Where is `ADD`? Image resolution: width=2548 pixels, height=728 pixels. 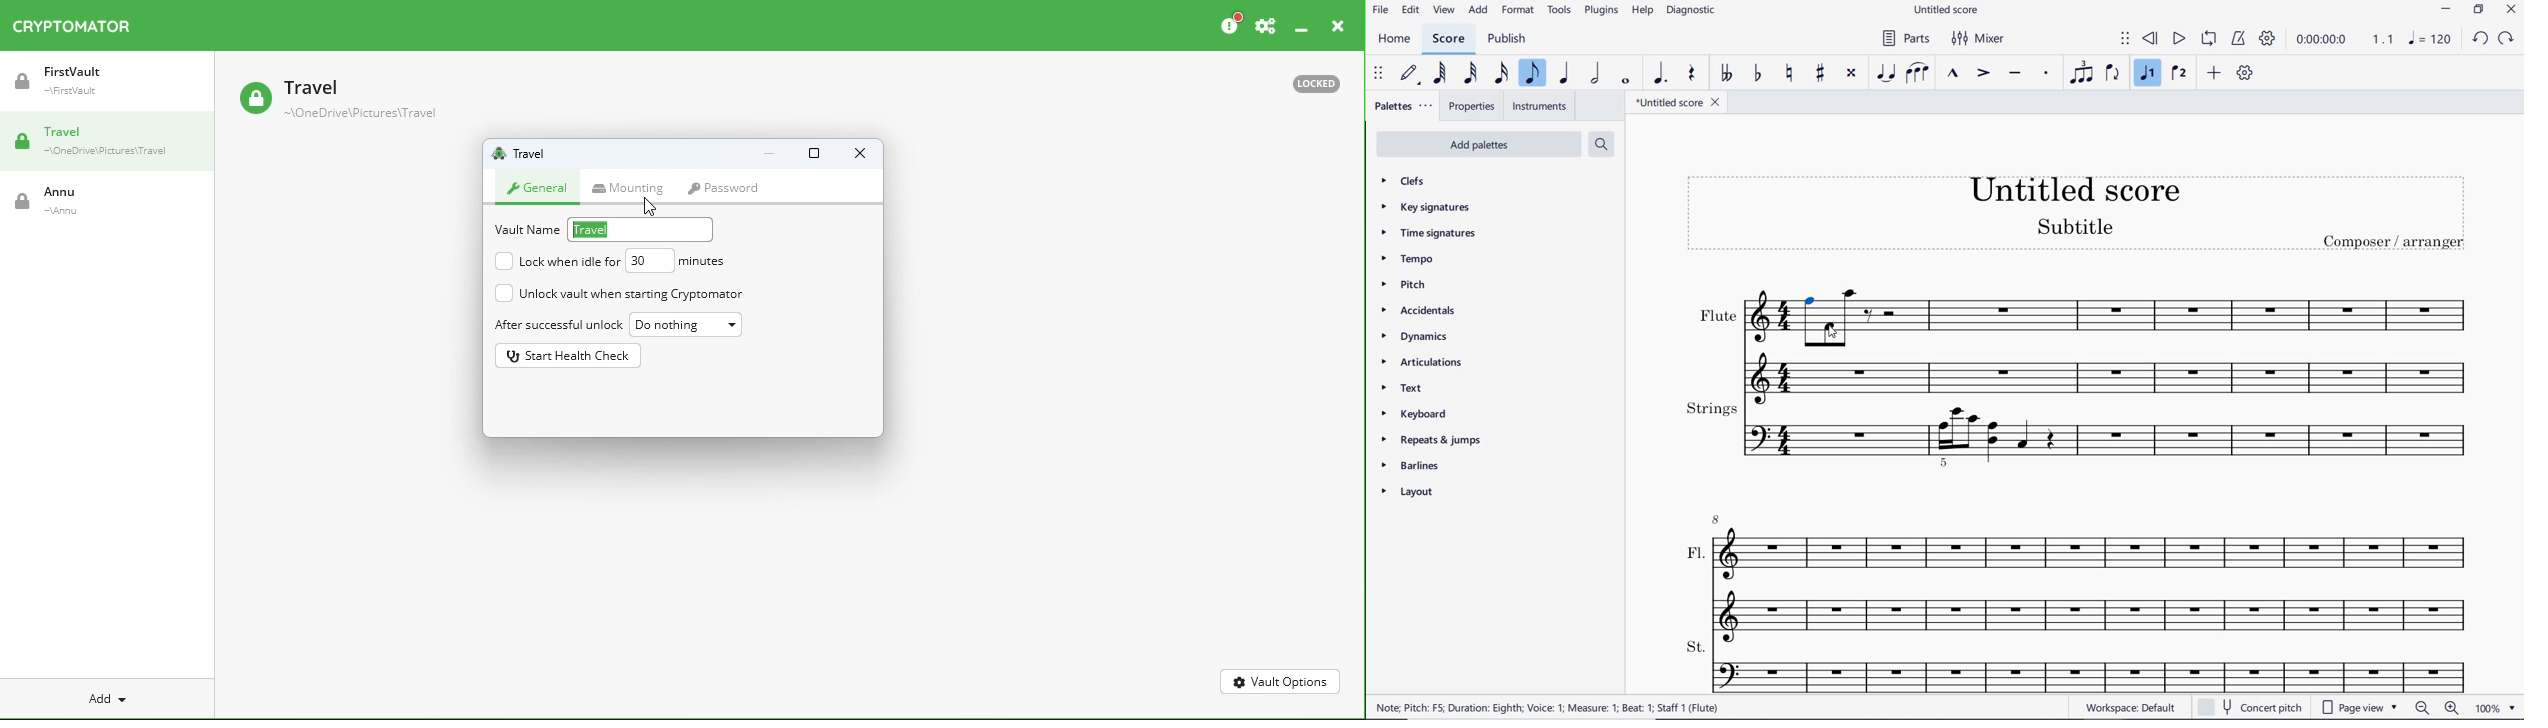
ADD is located at coordinates (2215, 73).